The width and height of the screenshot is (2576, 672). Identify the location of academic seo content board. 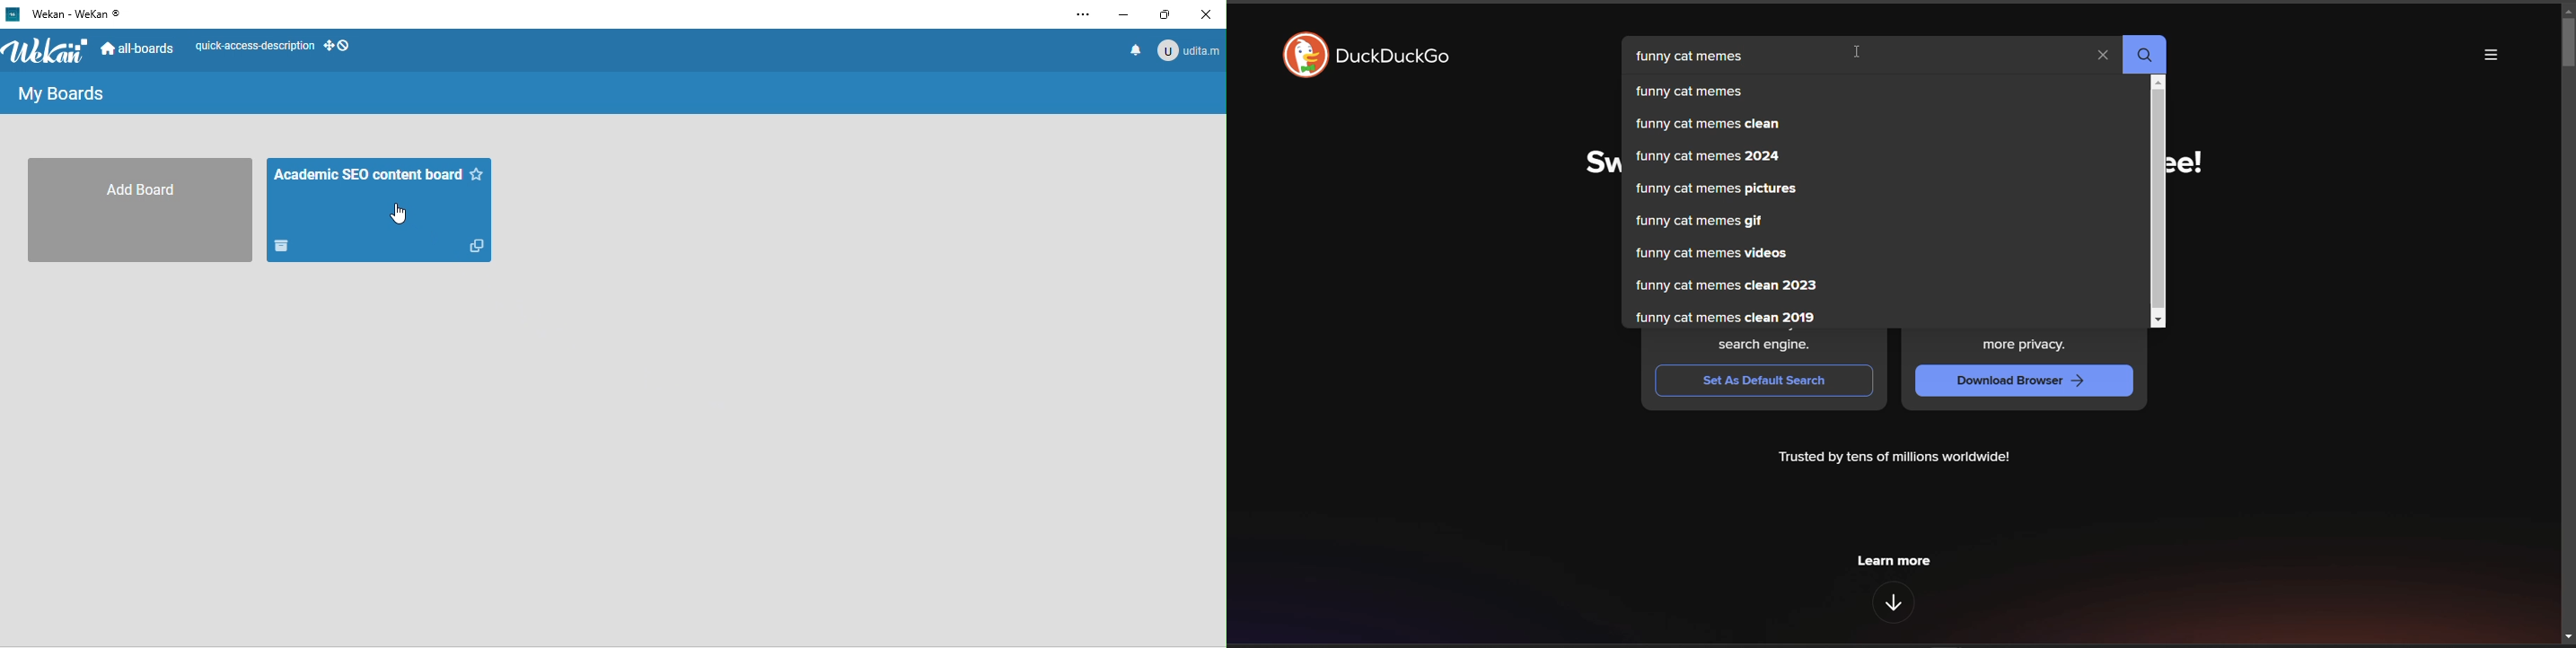
(379, 209).